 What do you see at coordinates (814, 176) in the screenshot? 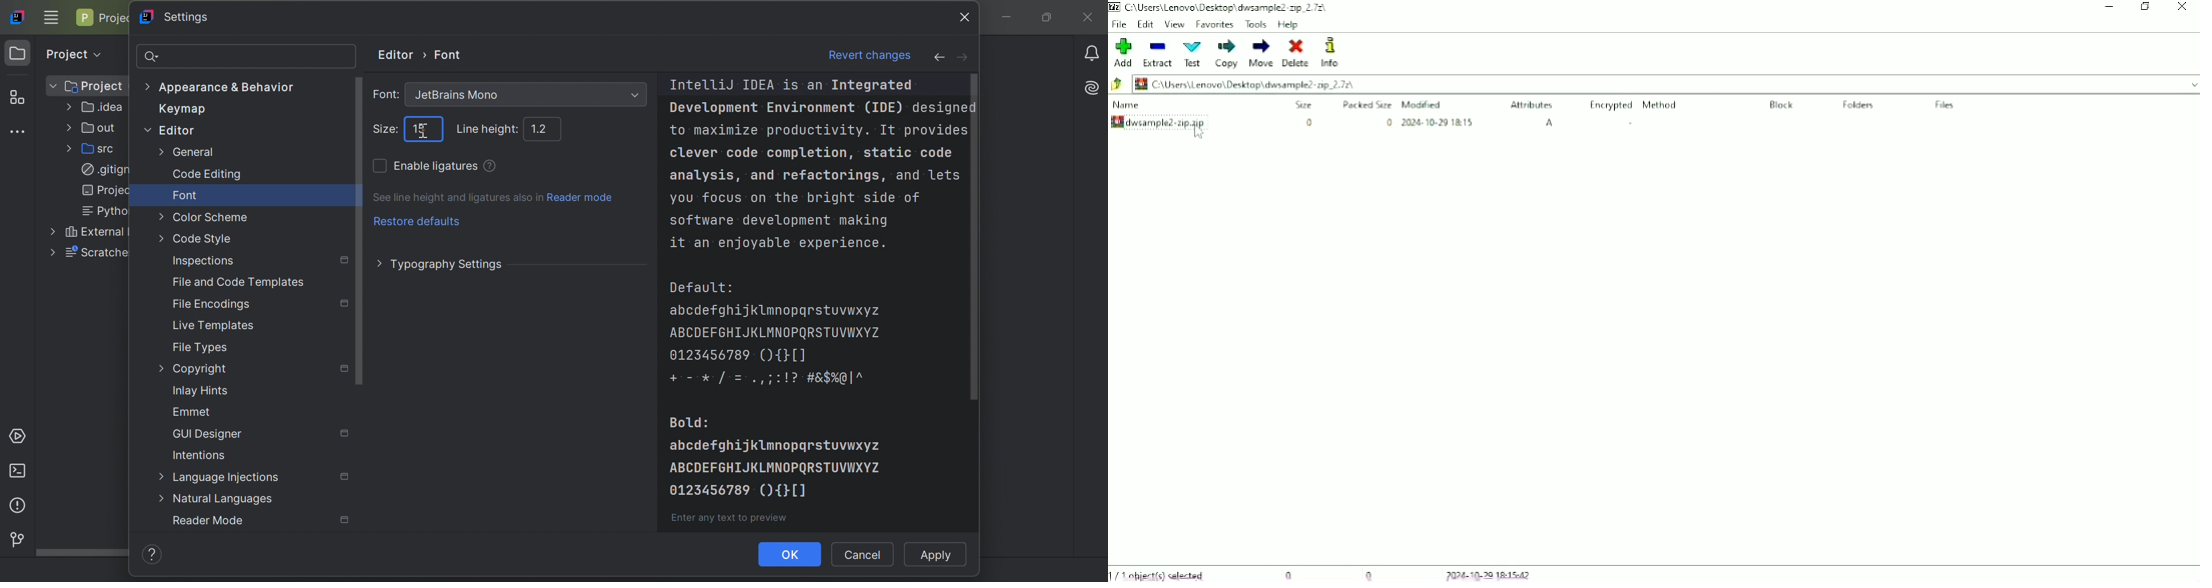
I see `analysis, and refactorings, and lets` at bounding box center [814, 176].